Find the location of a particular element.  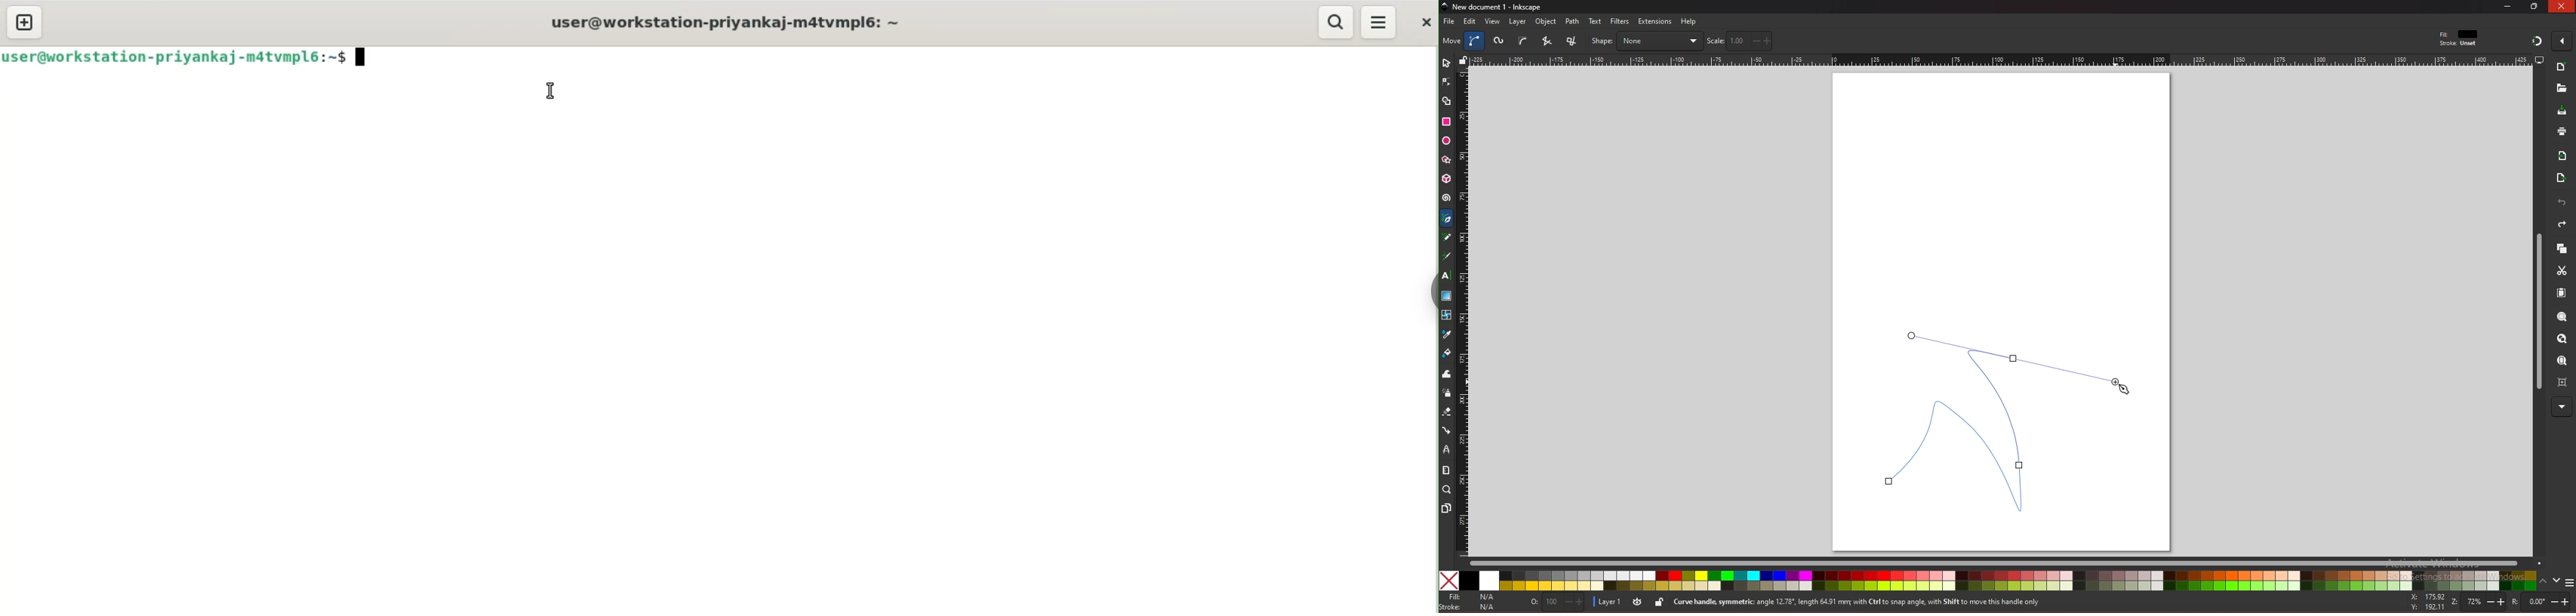

extensions is located at coordinates (1654, 22).